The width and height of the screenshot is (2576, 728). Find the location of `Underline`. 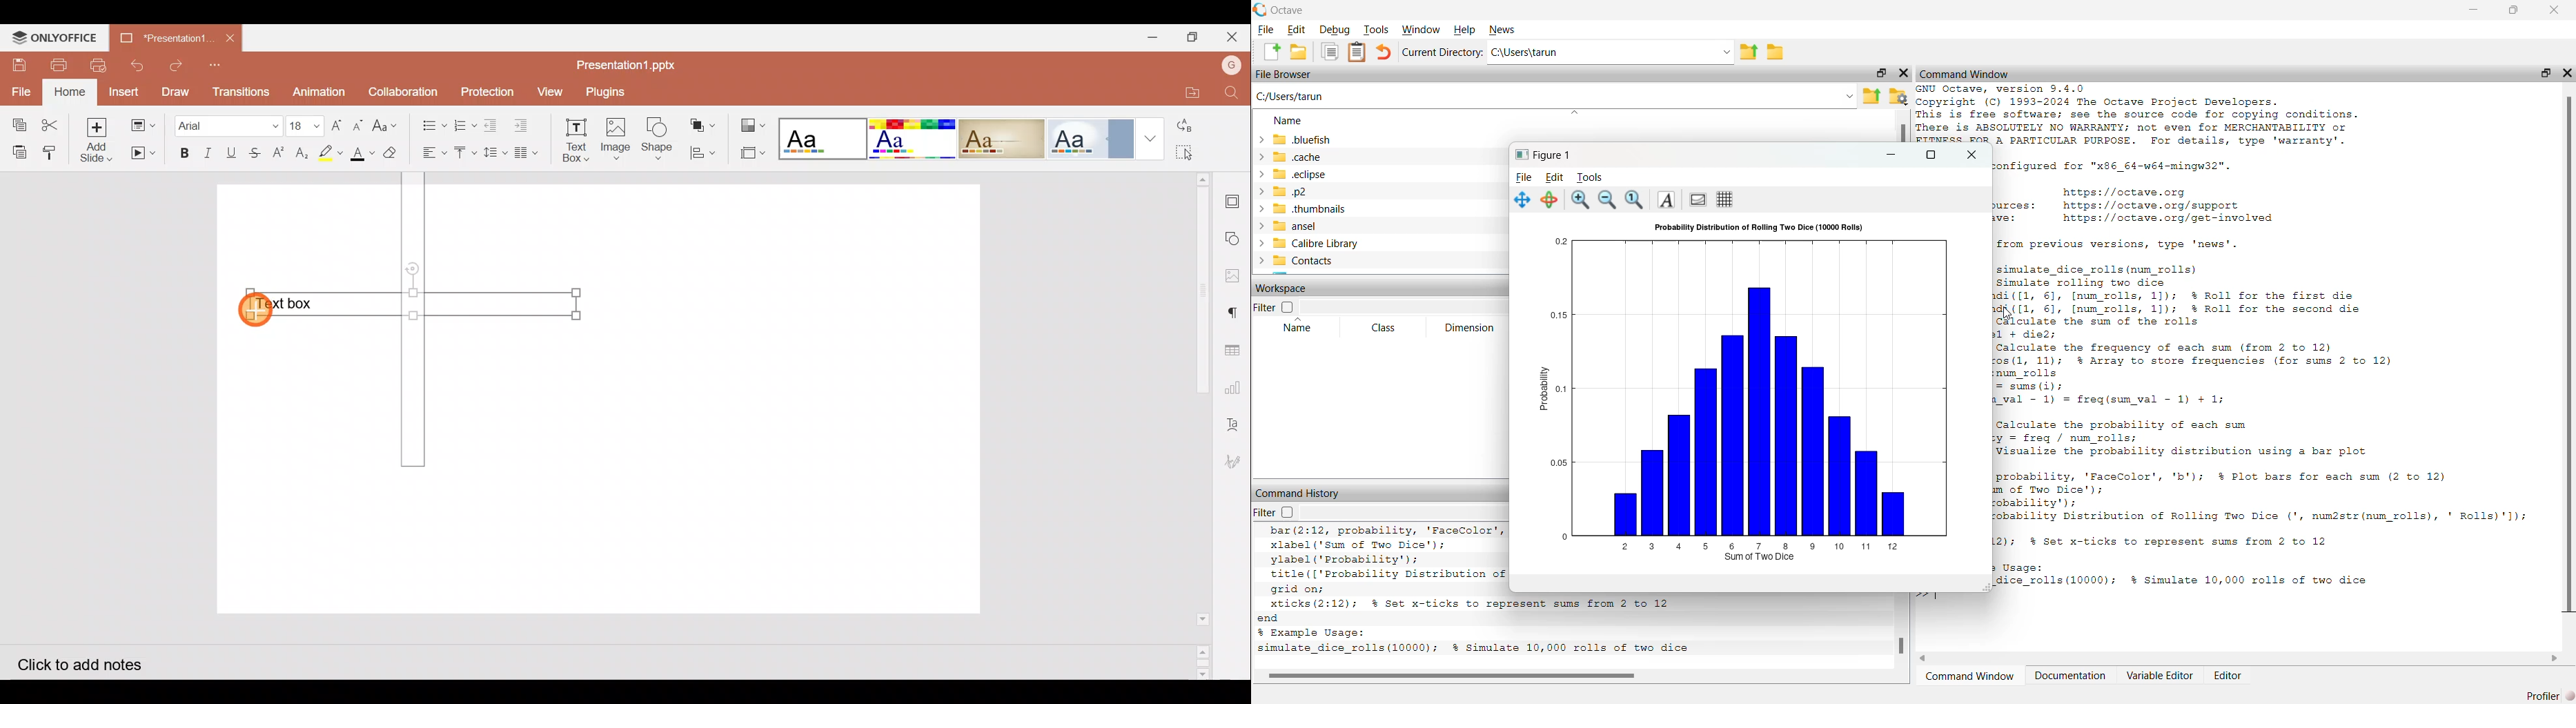

Underline is located at coordinates (231, 152).